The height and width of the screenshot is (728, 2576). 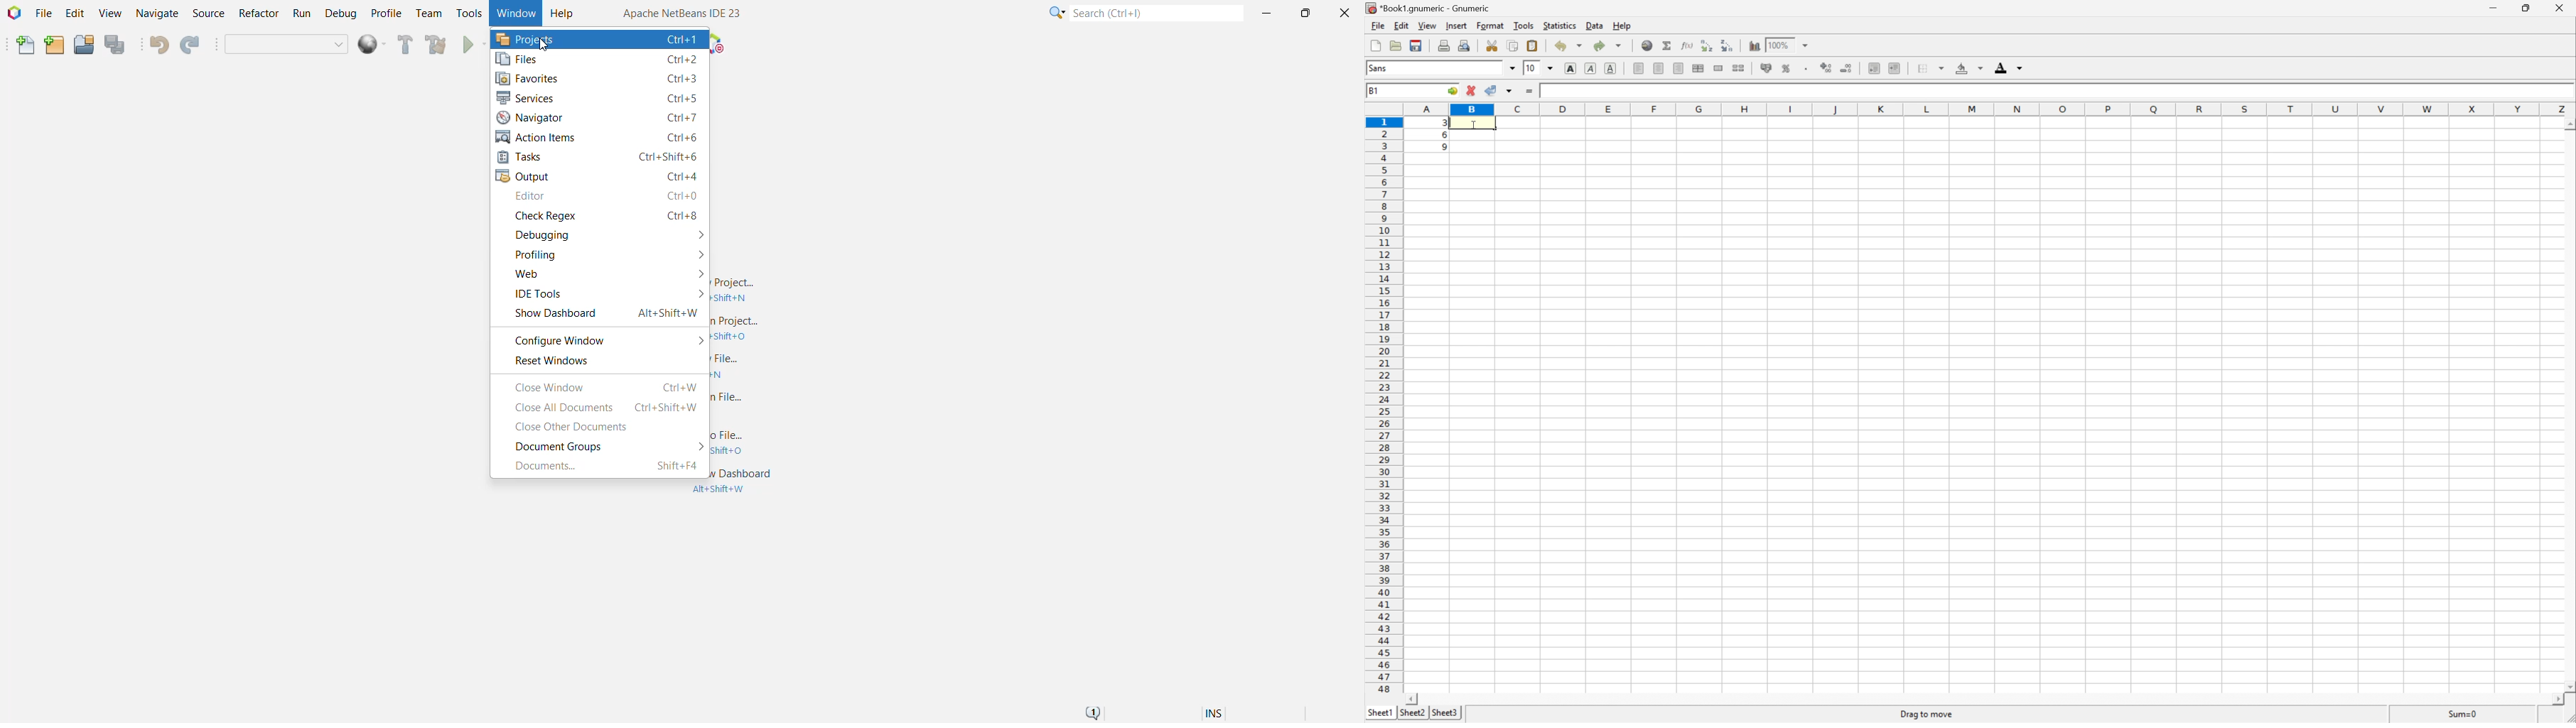 I want to click on Align Right, so click(x=1677, y=68).